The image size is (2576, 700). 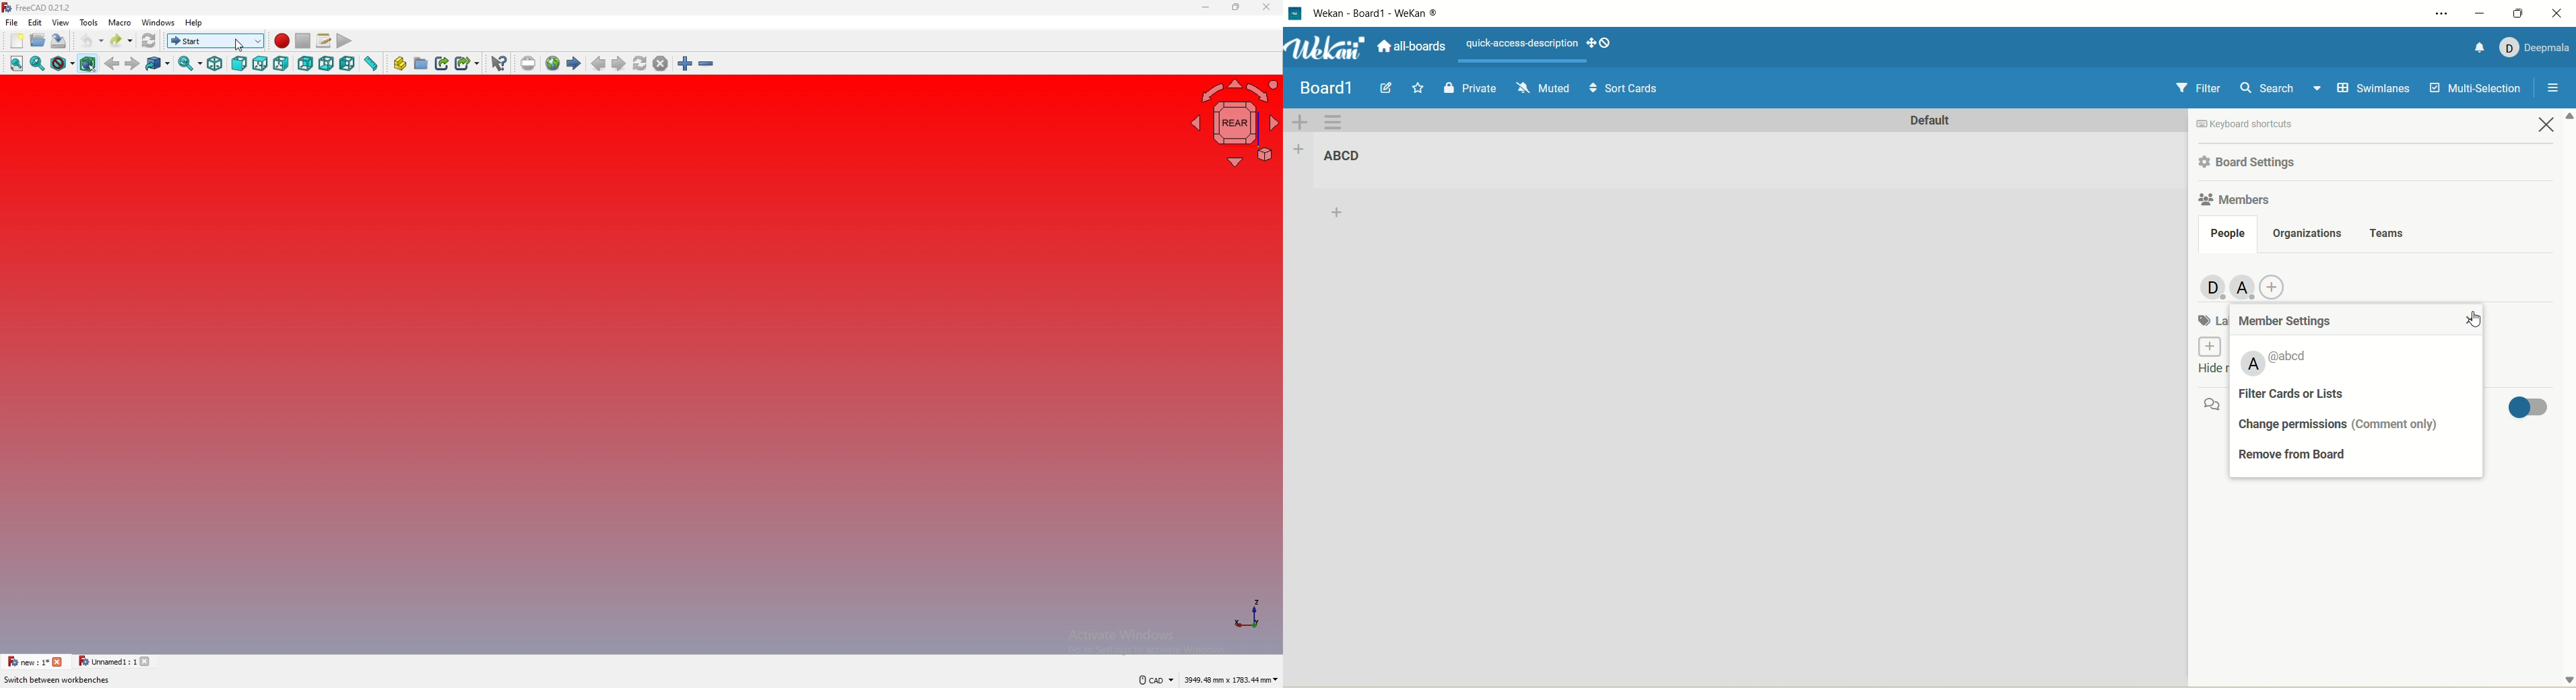 I want to click on view, so click(x=61, y=21).